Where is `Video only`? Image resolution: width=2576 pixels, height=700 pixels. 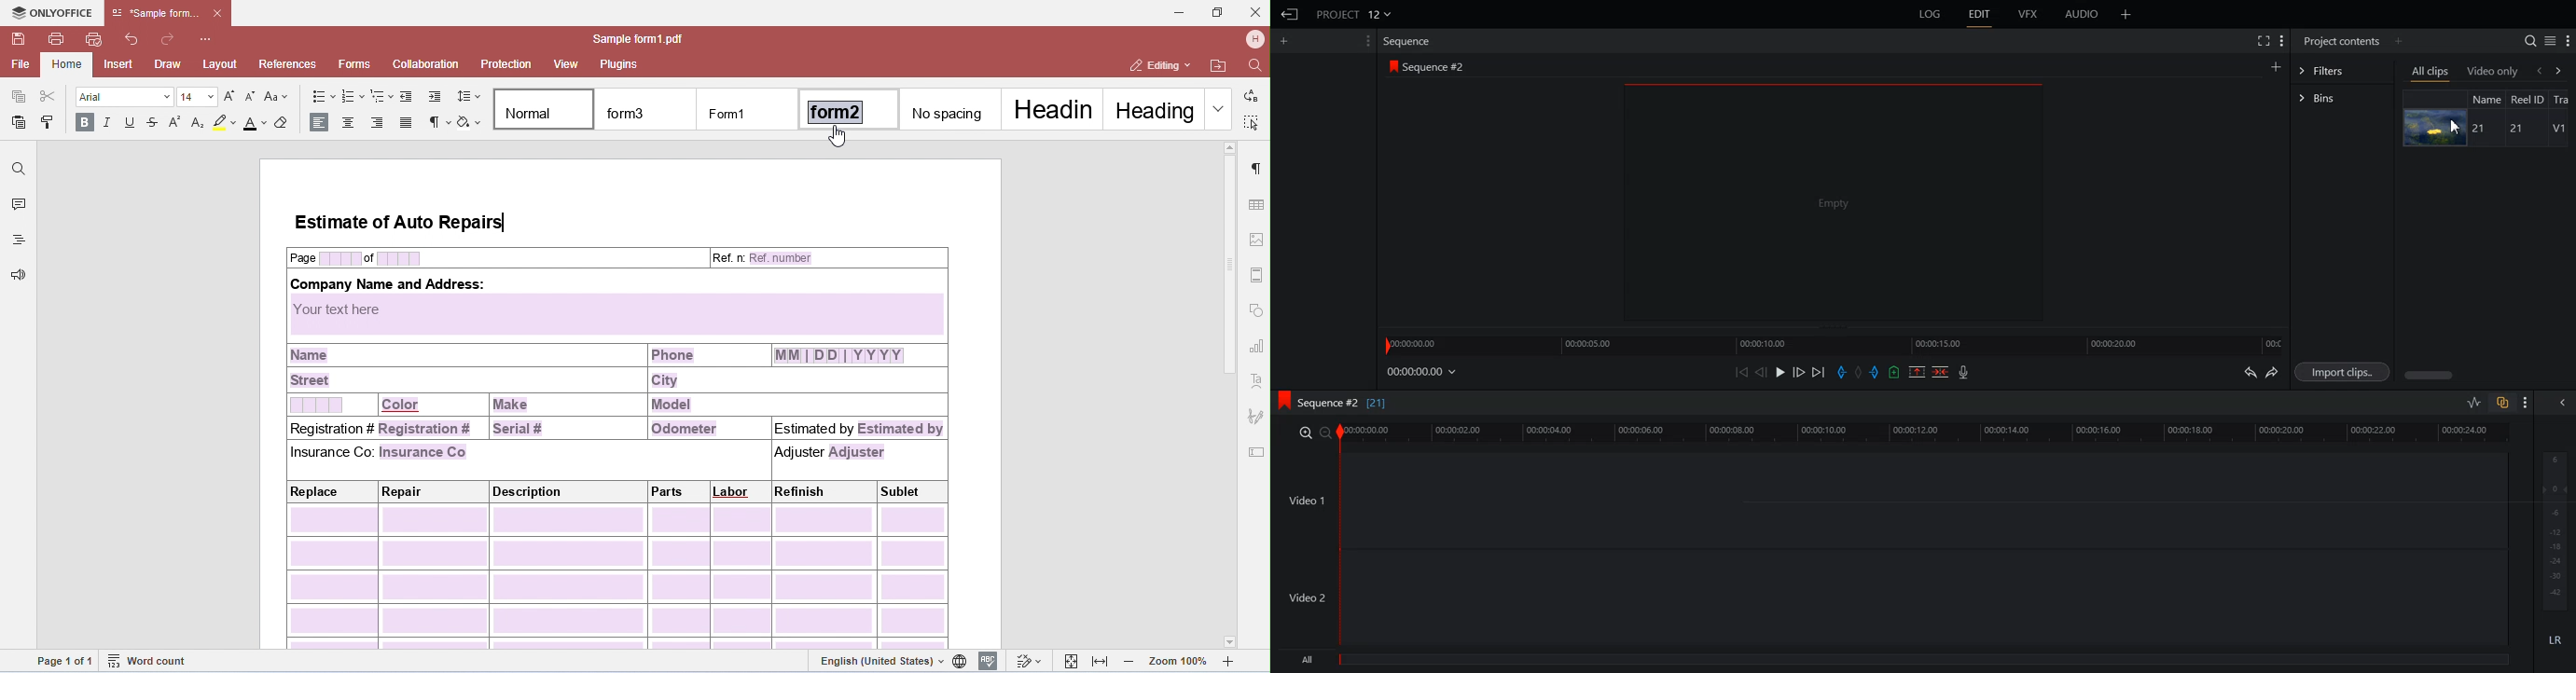 Video only is located at coordinates (2493, 71).